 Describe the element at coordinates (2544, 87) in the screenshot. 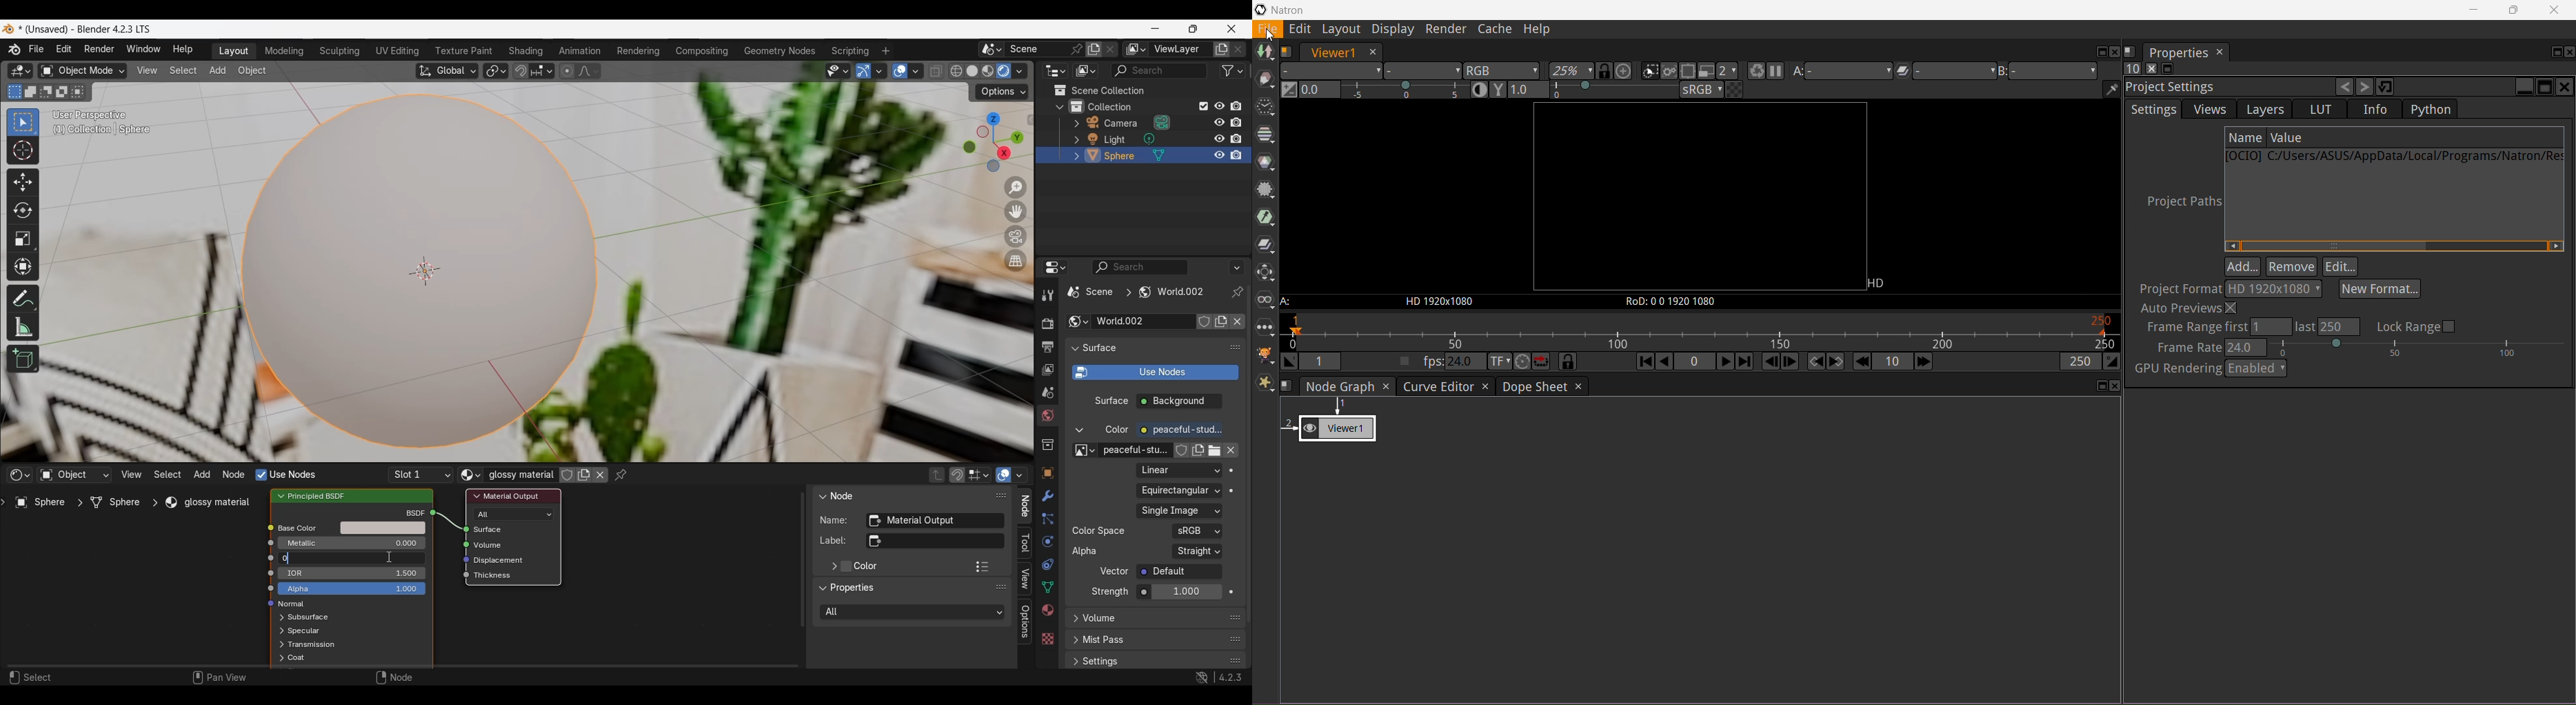

I see `Maximize` at that location.